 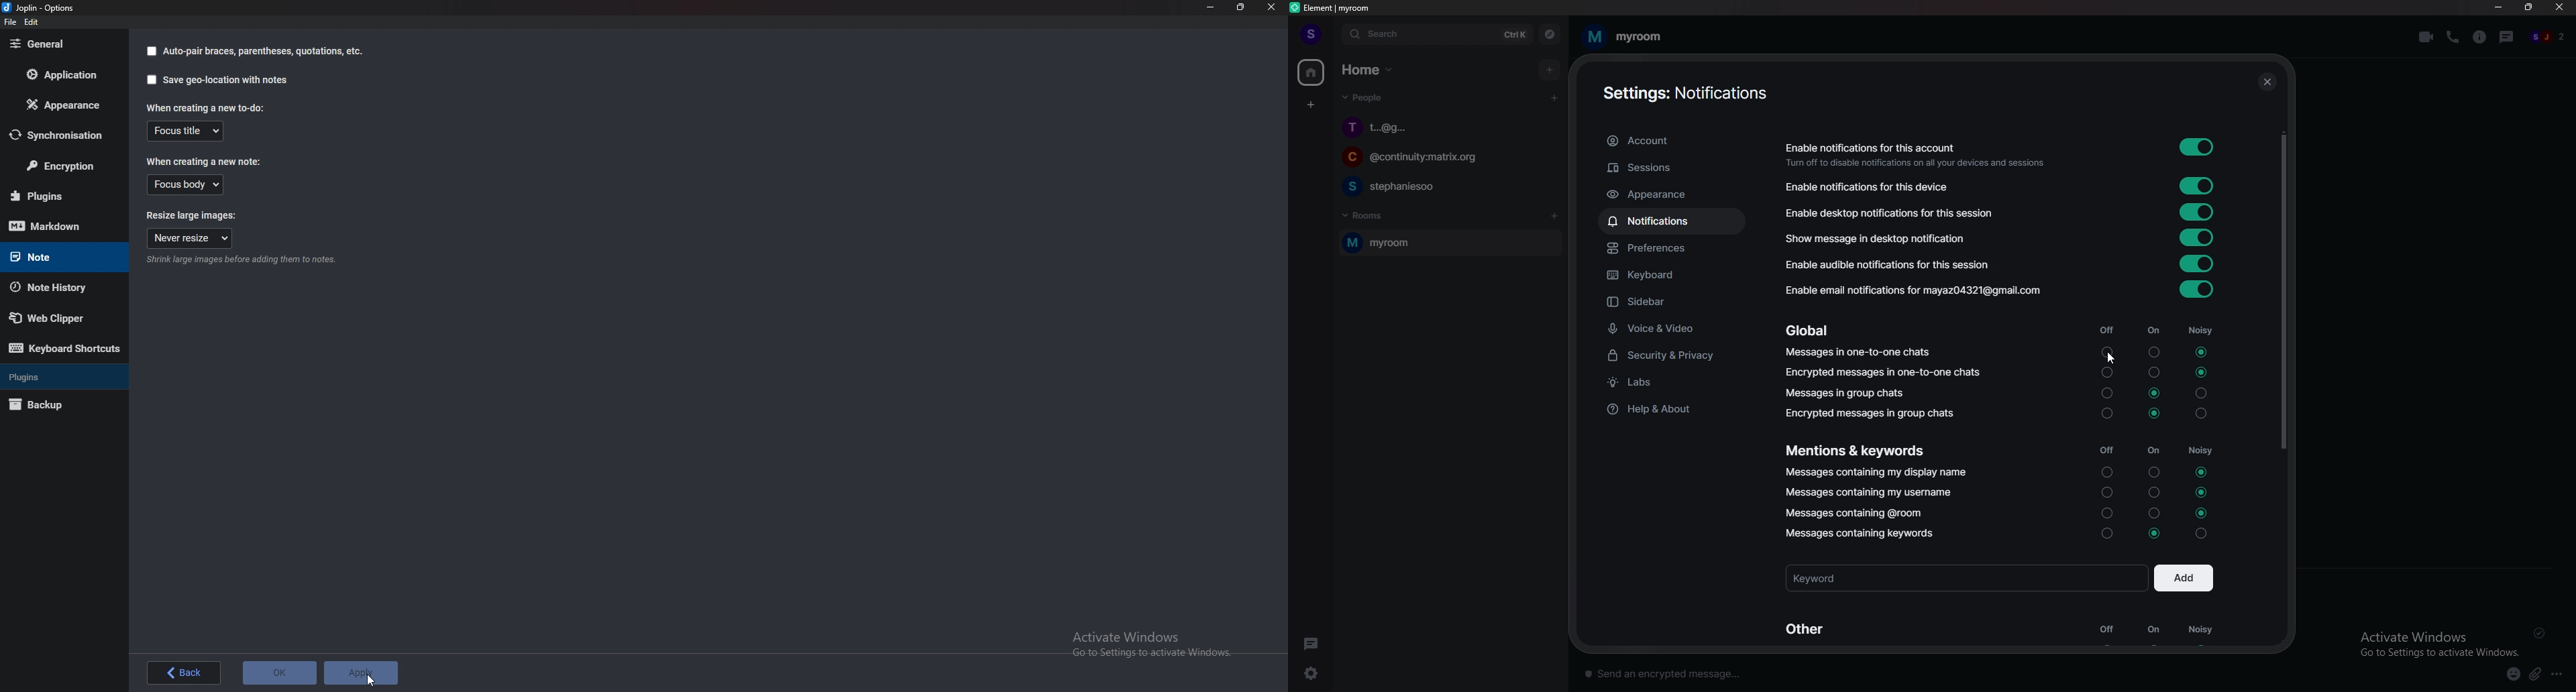 What do you see at coordinates (205, 162) in the screenshot?
I see `When creating a new note` at bounding box center [205, 162].